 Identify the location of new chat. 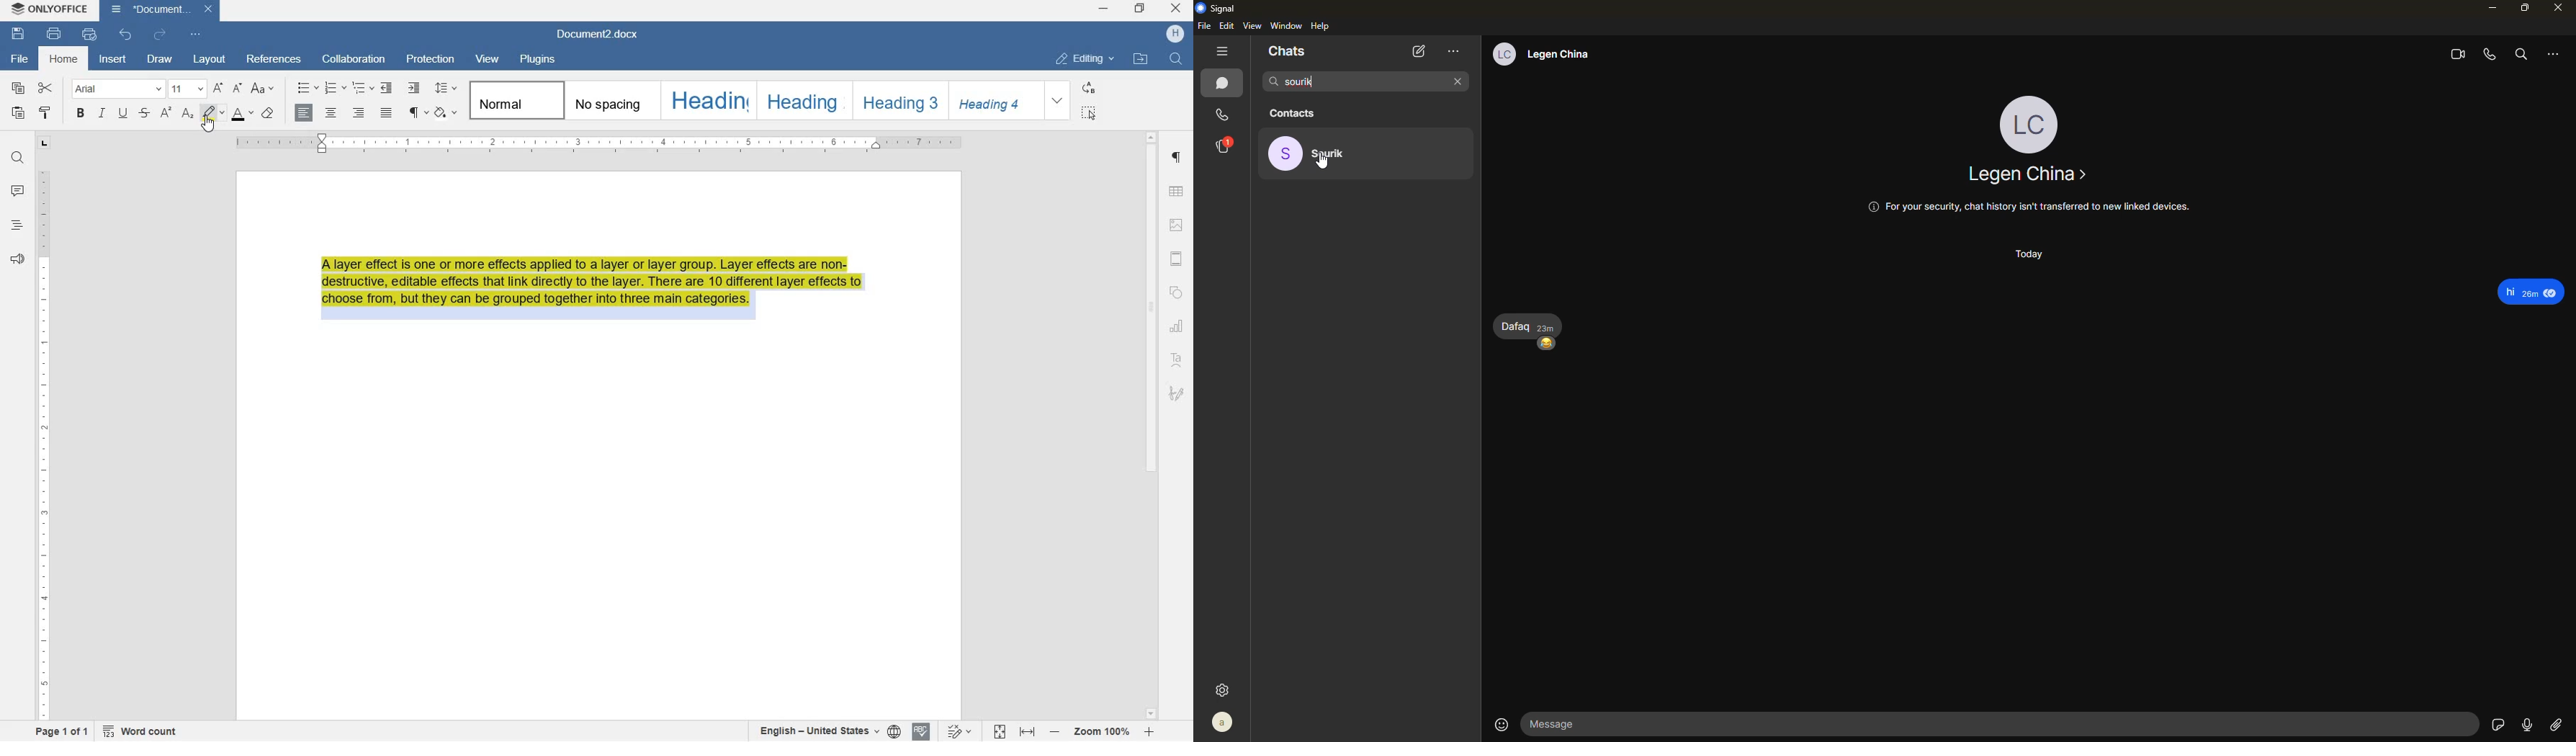
(1419, 52).